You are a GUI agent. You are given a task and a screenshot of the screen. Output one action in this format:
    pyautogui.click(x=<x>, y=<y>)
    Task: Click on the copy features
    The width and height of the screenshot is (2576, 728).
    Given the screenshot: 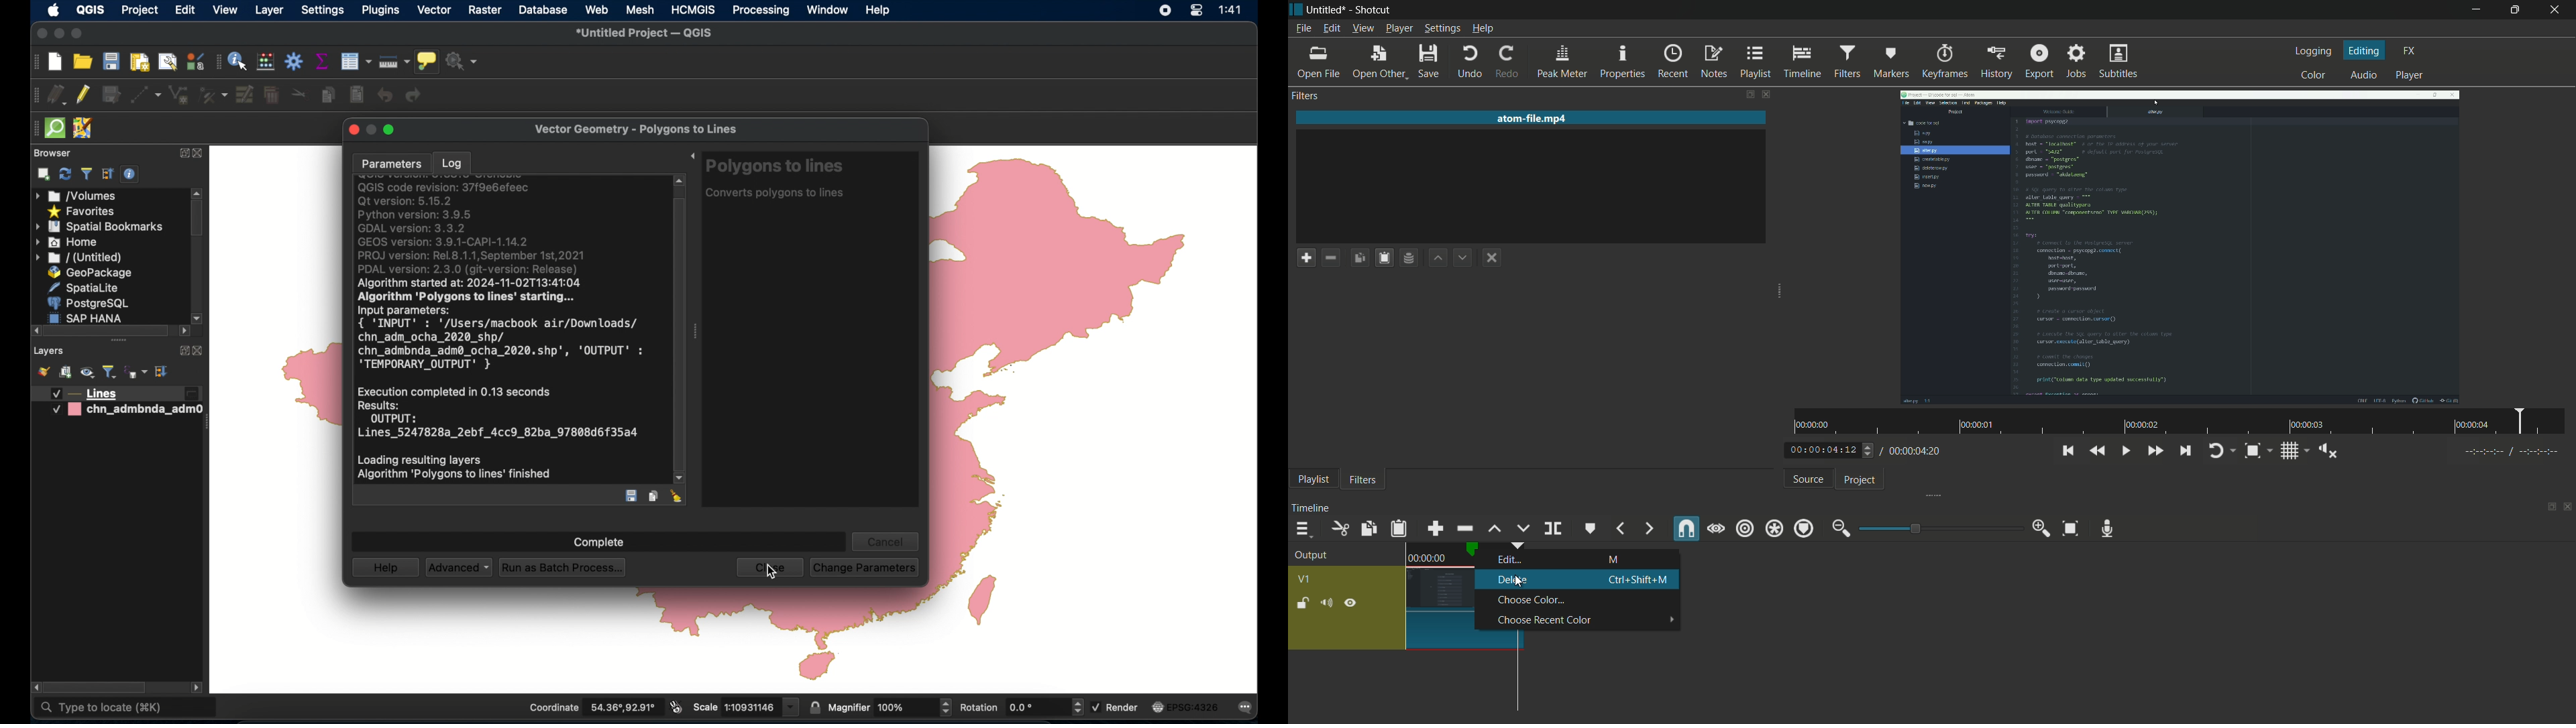 What is the action you would take?
    pyautogui.click(x=328, y=93)
    